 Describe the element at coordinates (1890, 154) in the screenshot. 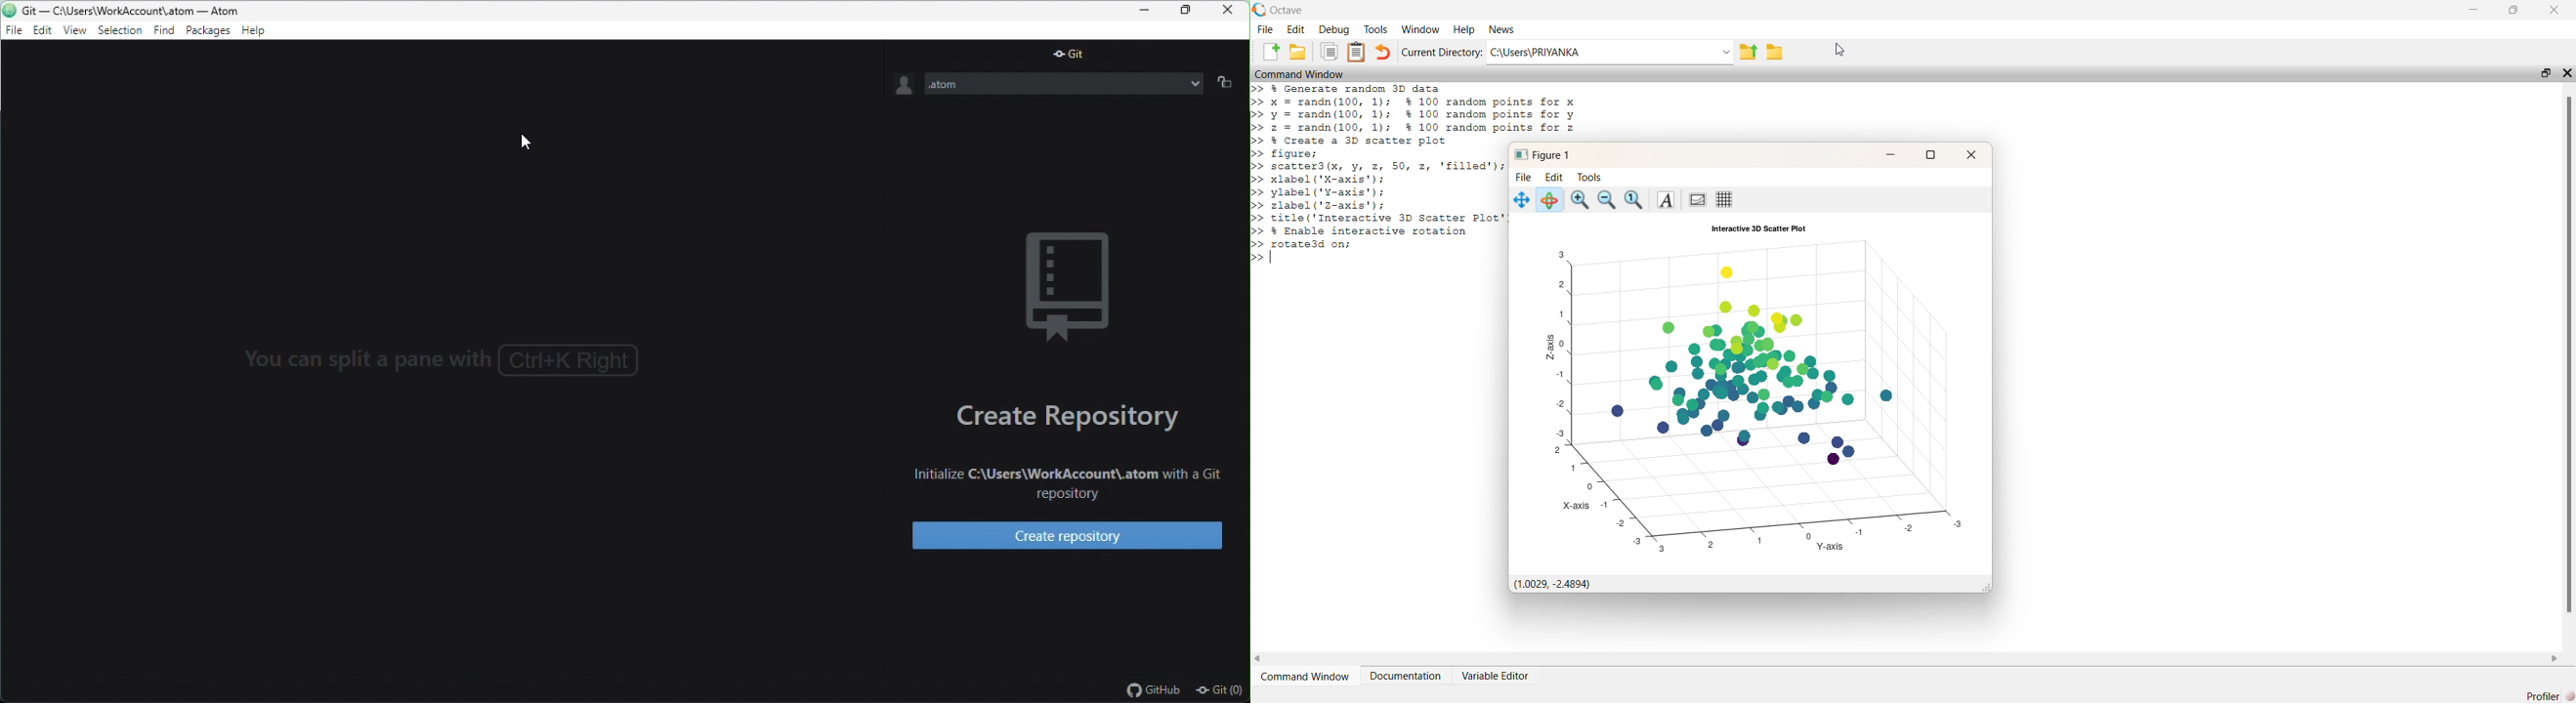

I see `minimize` at that location.